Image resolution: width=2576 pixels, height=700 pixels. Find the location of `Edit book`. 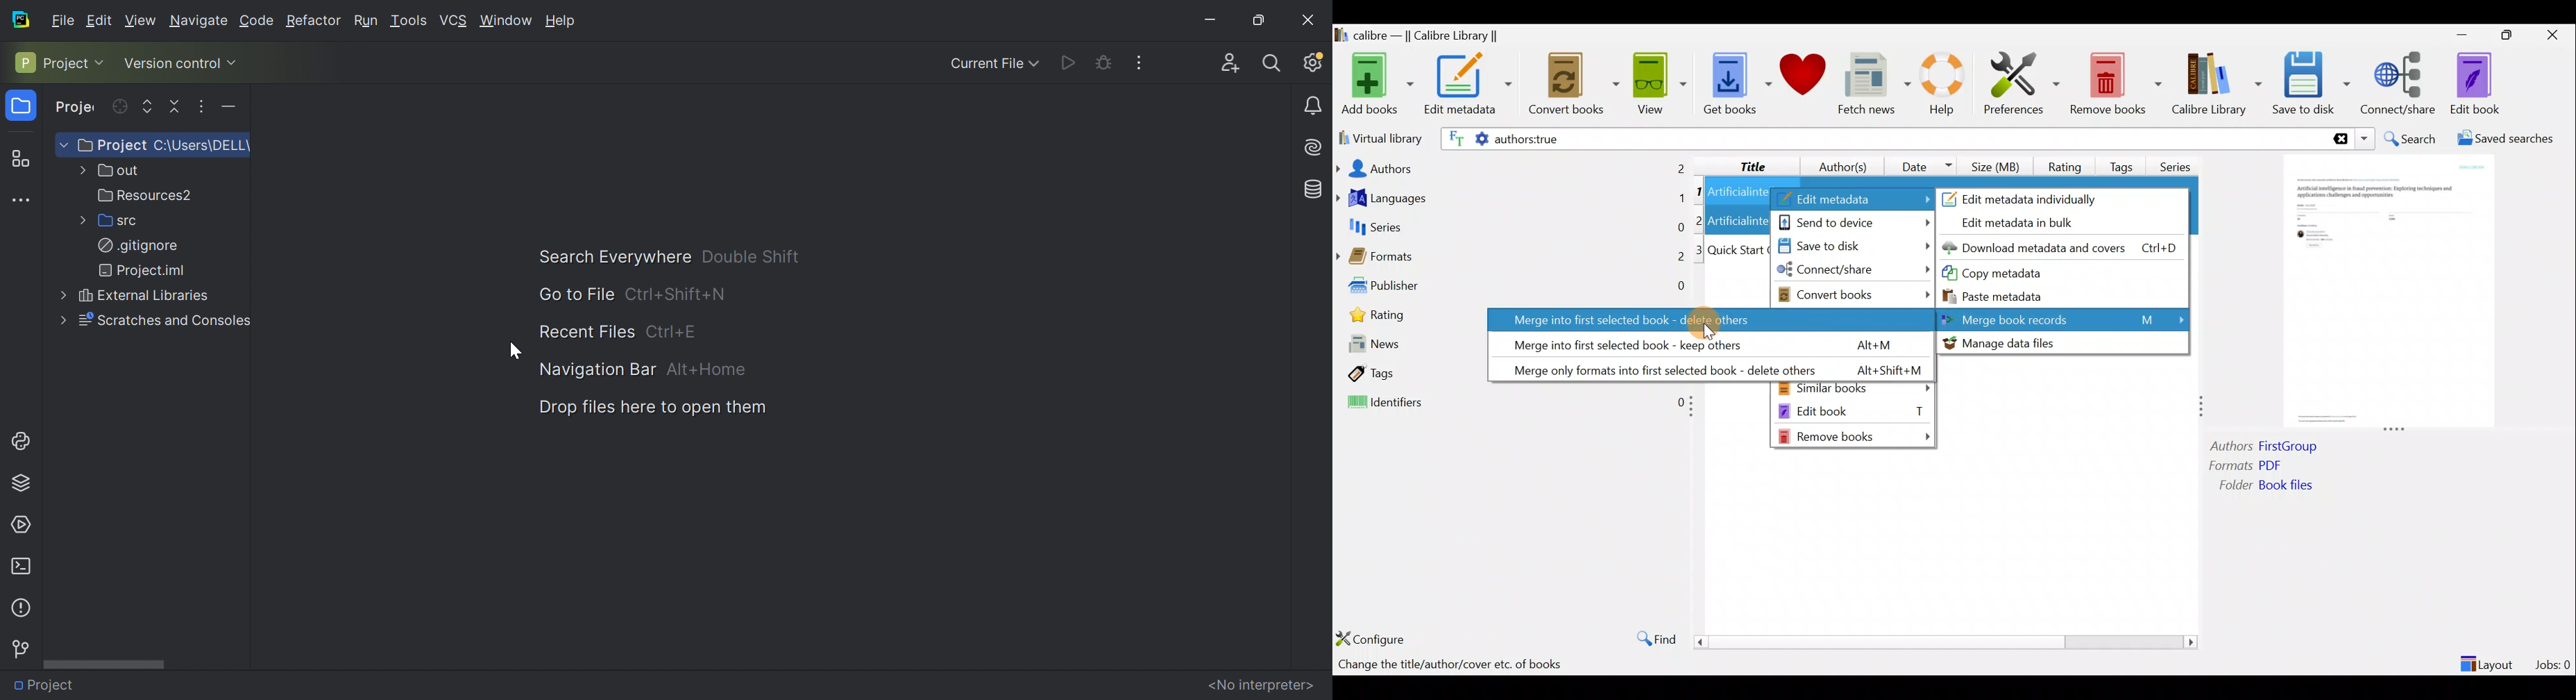

Edit book is located at coordinates (1853, 410).